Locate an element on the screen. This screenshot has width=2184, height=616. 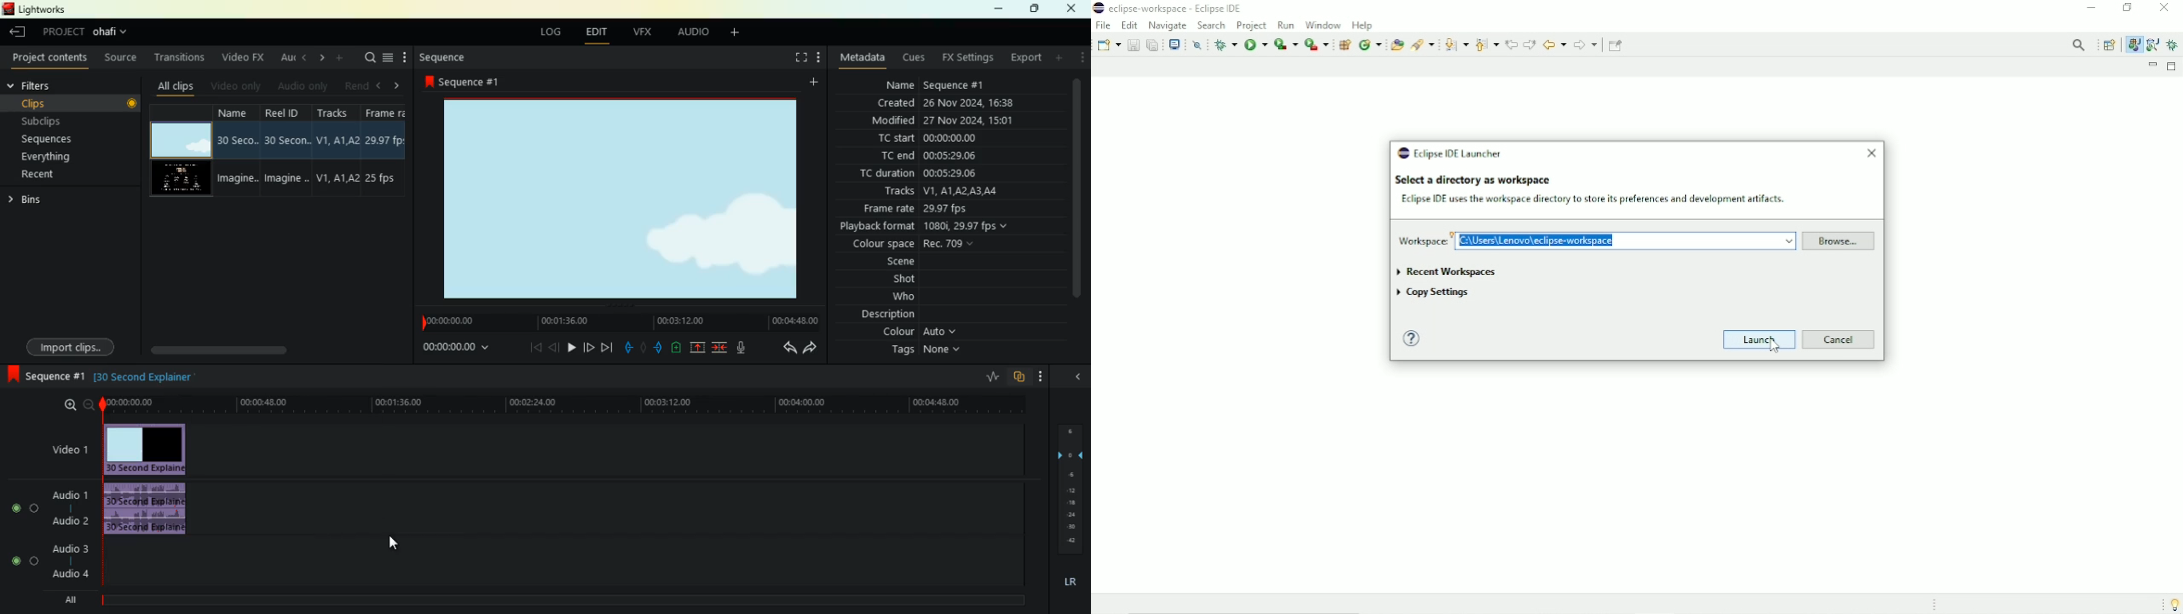
Workspace is located at coordinates (1421, 240).